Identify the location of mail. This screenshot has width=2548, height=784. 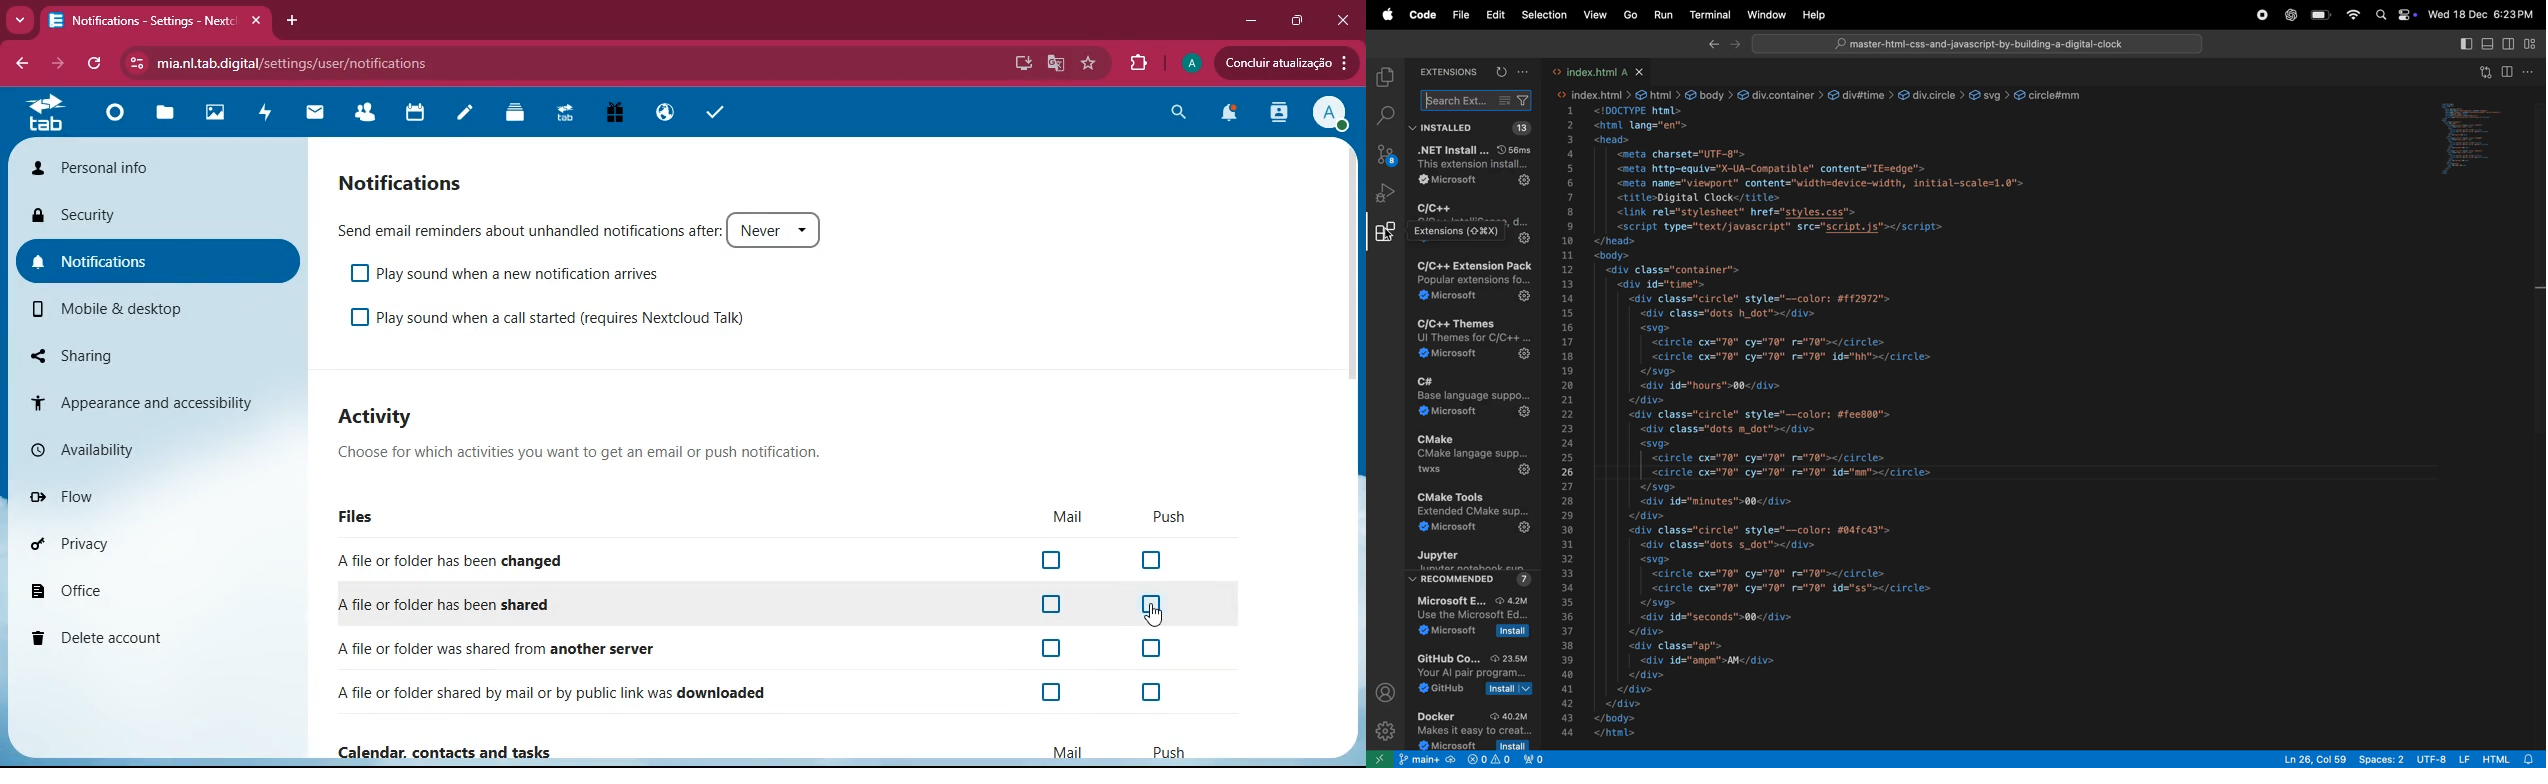
(310, 114).